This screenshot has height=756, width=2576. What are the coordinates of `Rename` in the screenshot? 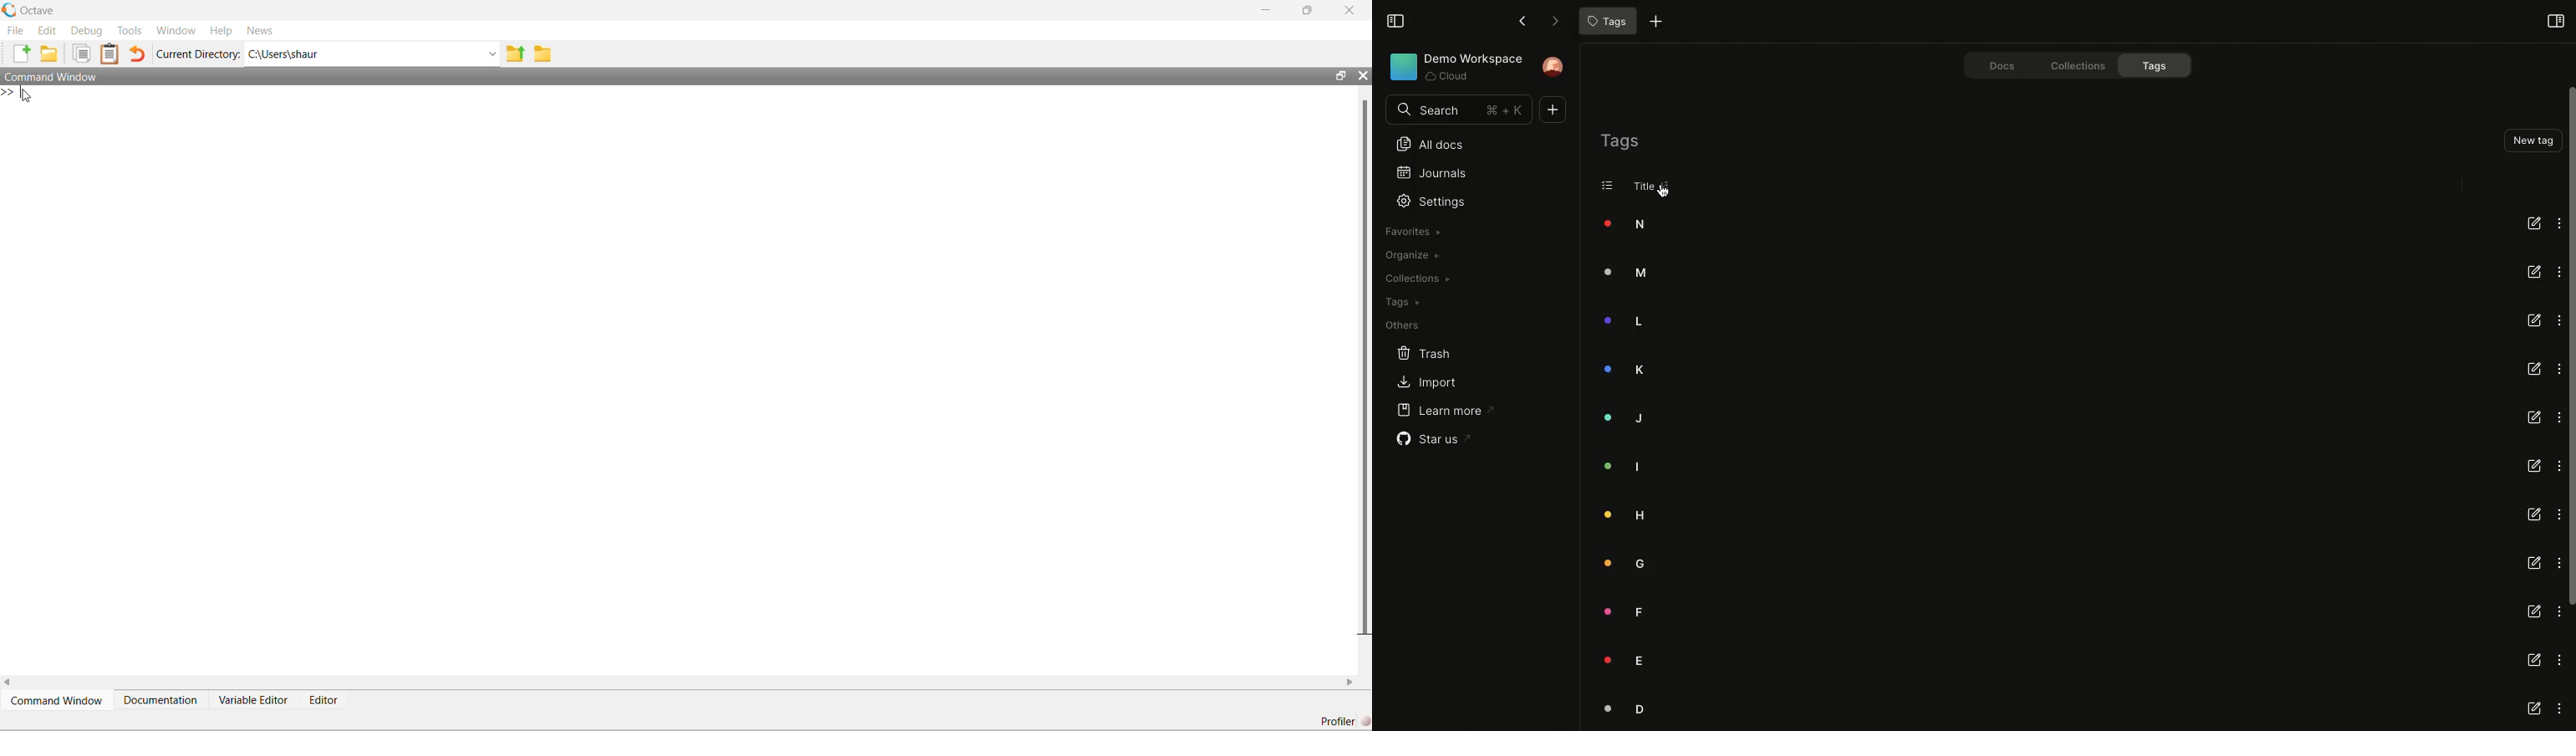 It's located at (2534, 514).